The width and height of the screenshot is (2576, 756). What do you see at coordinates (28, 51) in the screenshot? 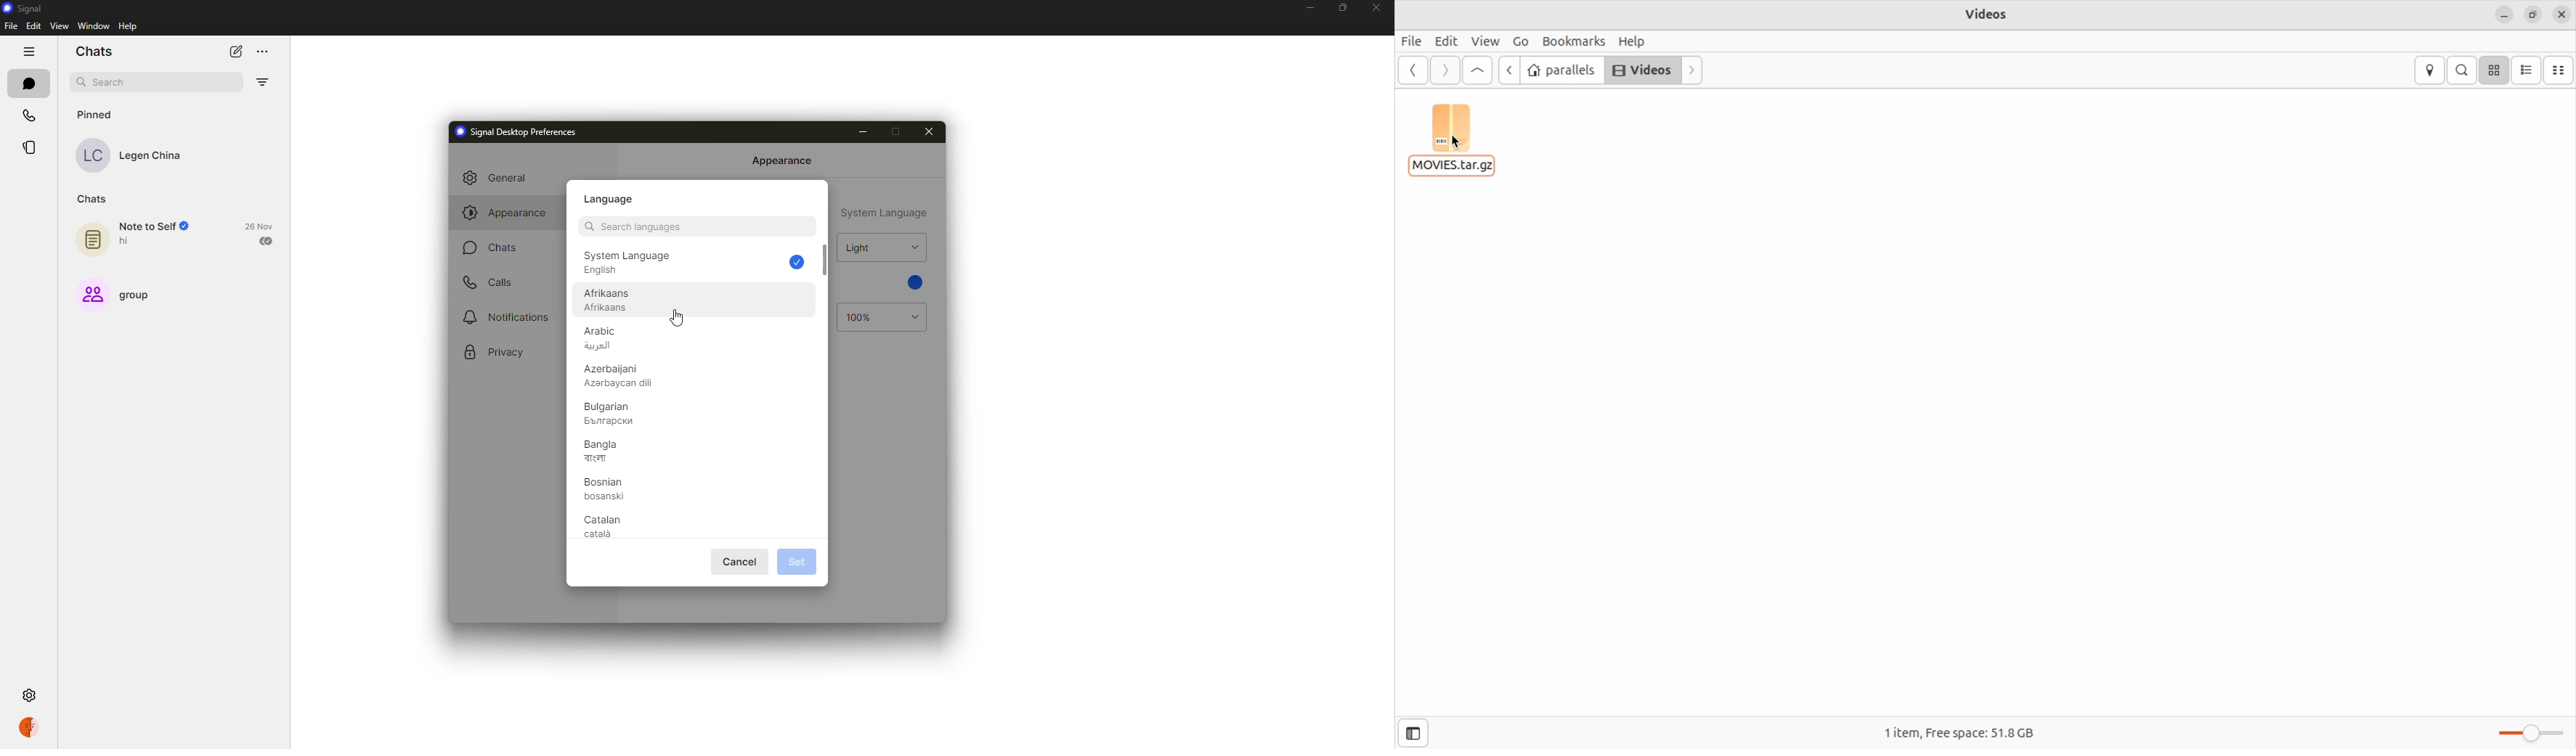
I see `hide tabs` at bounding box center [28, 51].